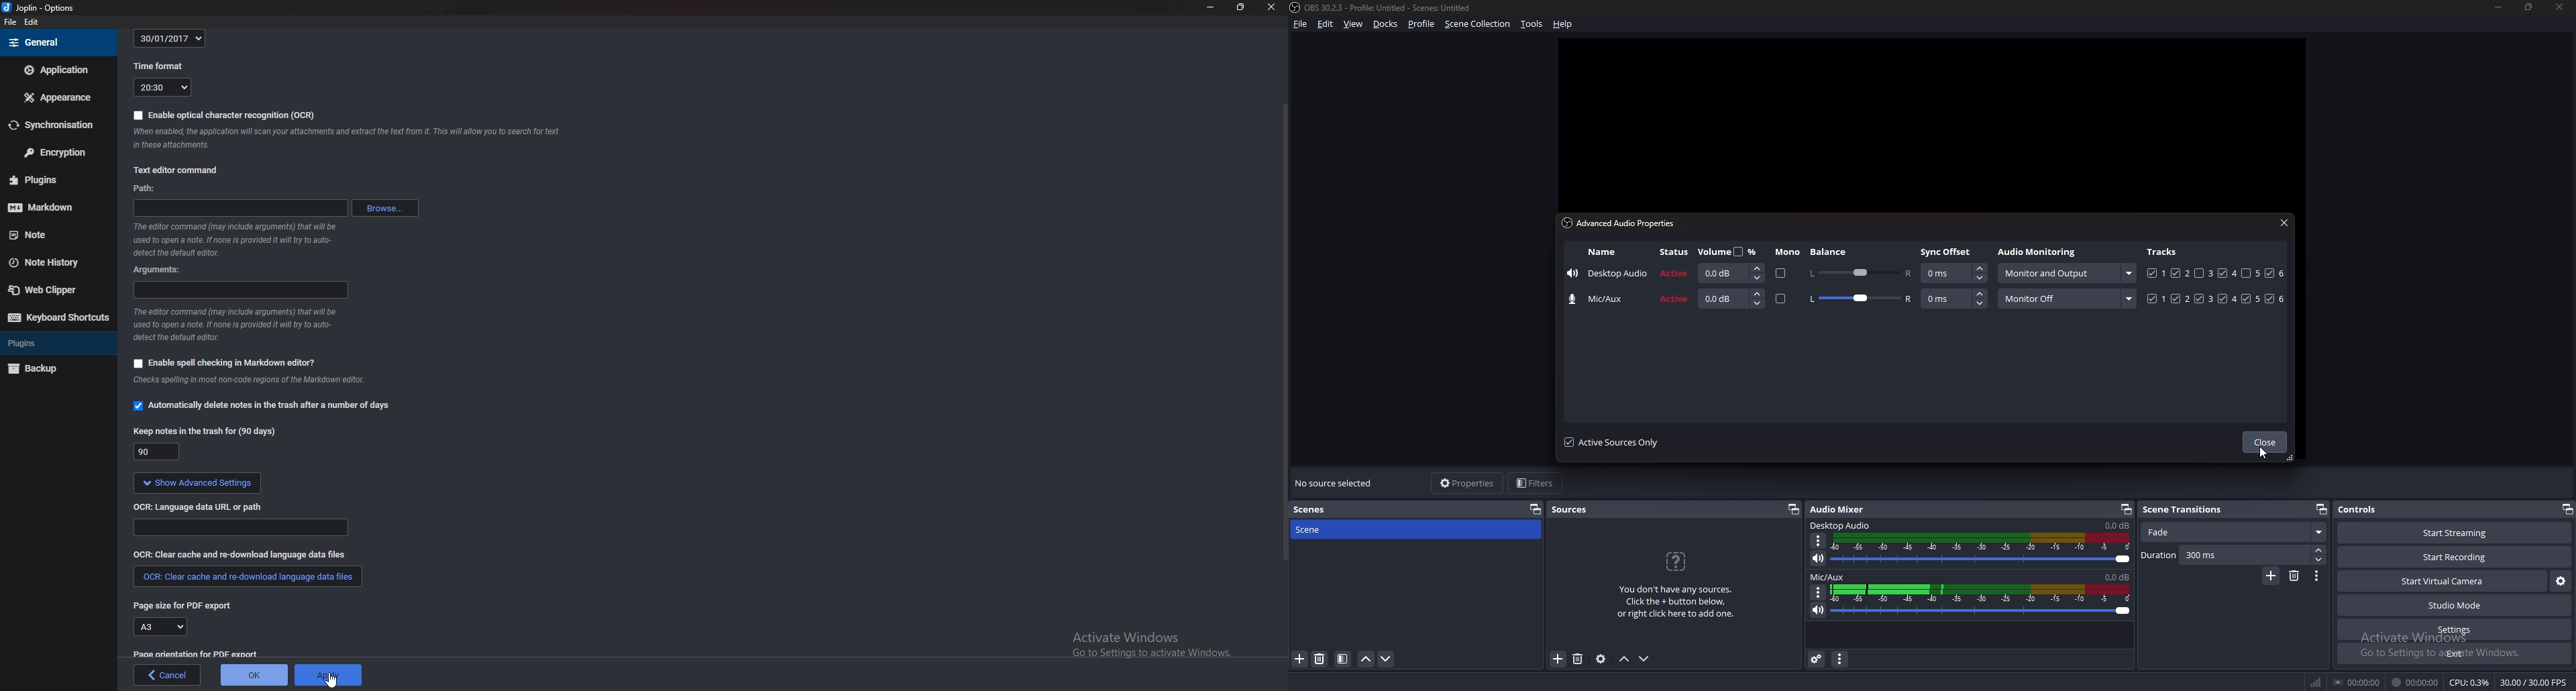 The width and height of the screenshot is (2576, 700). I want to click on pop out, so click(2567, 509).